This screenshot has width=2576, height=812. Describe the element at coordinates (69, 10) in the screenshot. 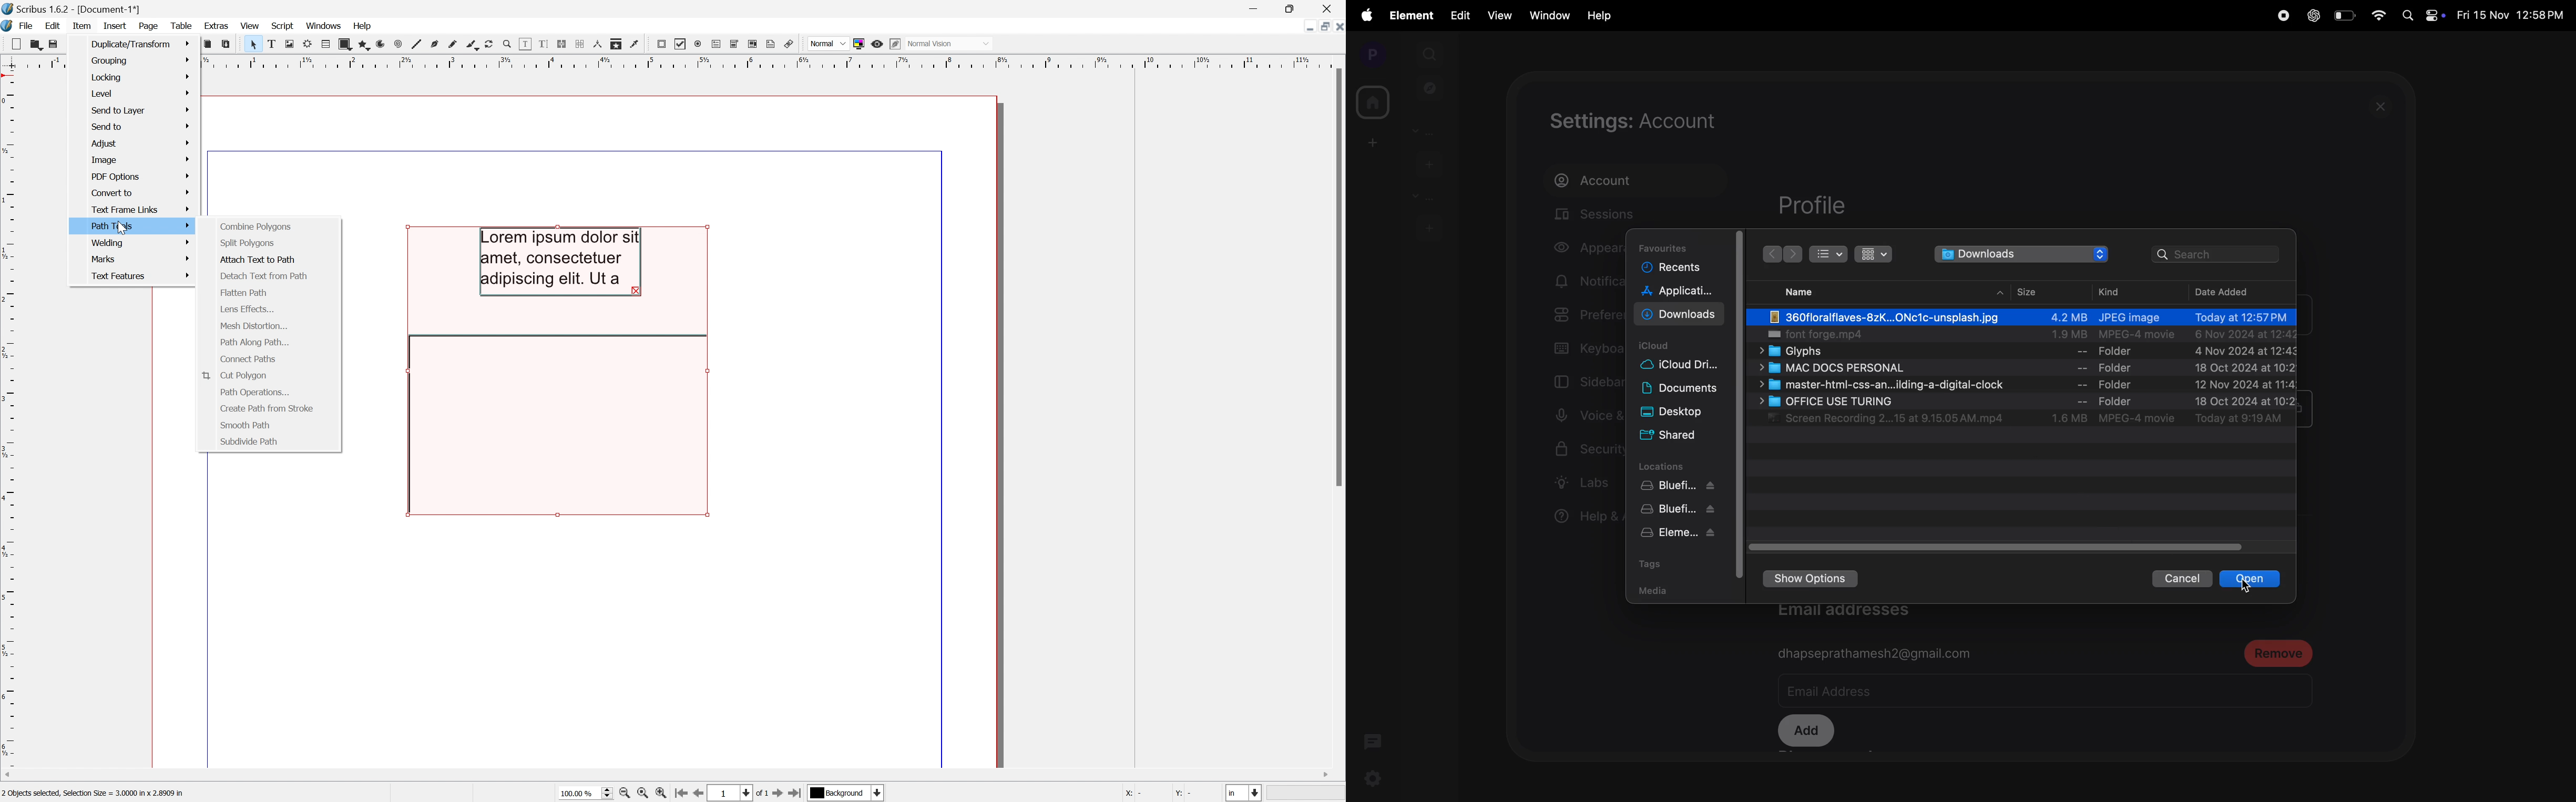

I see `Scribus 1.6.2 - [Document-1*]` at that location.